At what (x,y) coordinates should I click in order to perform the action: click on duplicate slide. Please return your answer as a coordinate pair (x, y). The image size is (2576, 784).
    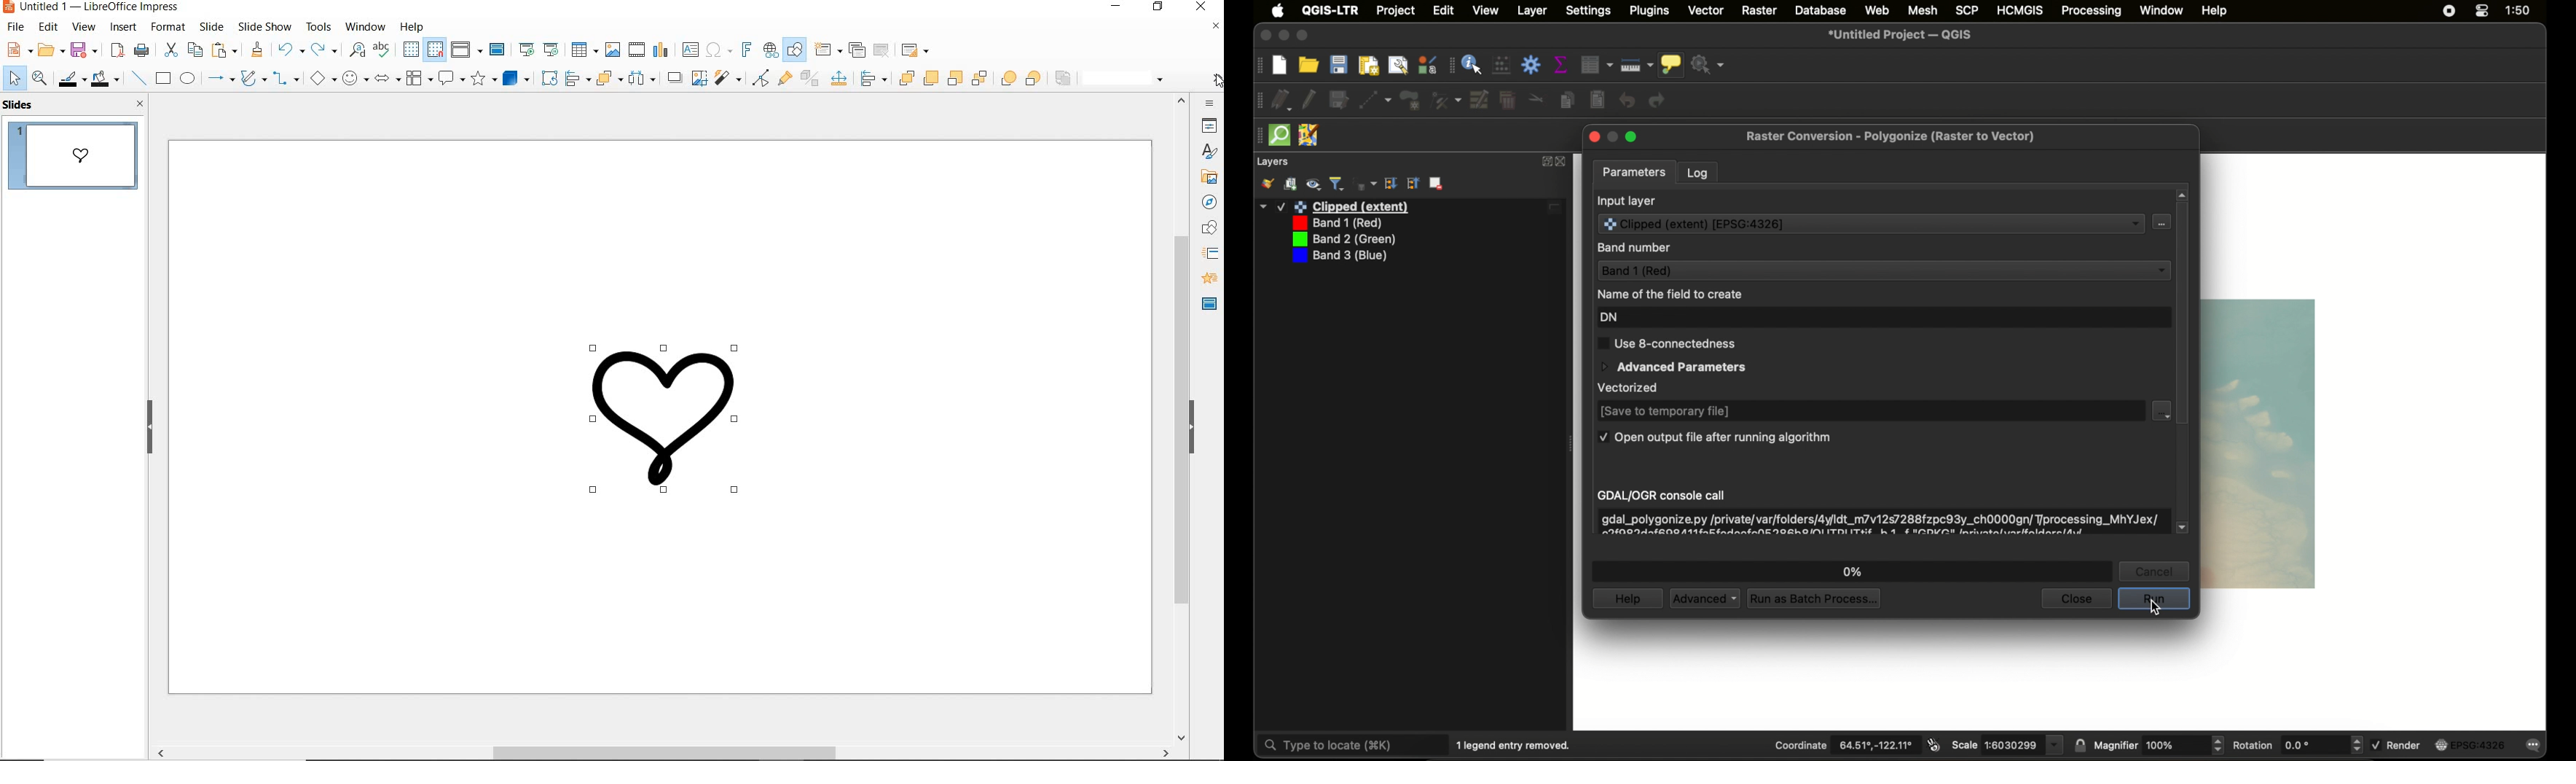
    Looking at the image, I should click on (855, 50).